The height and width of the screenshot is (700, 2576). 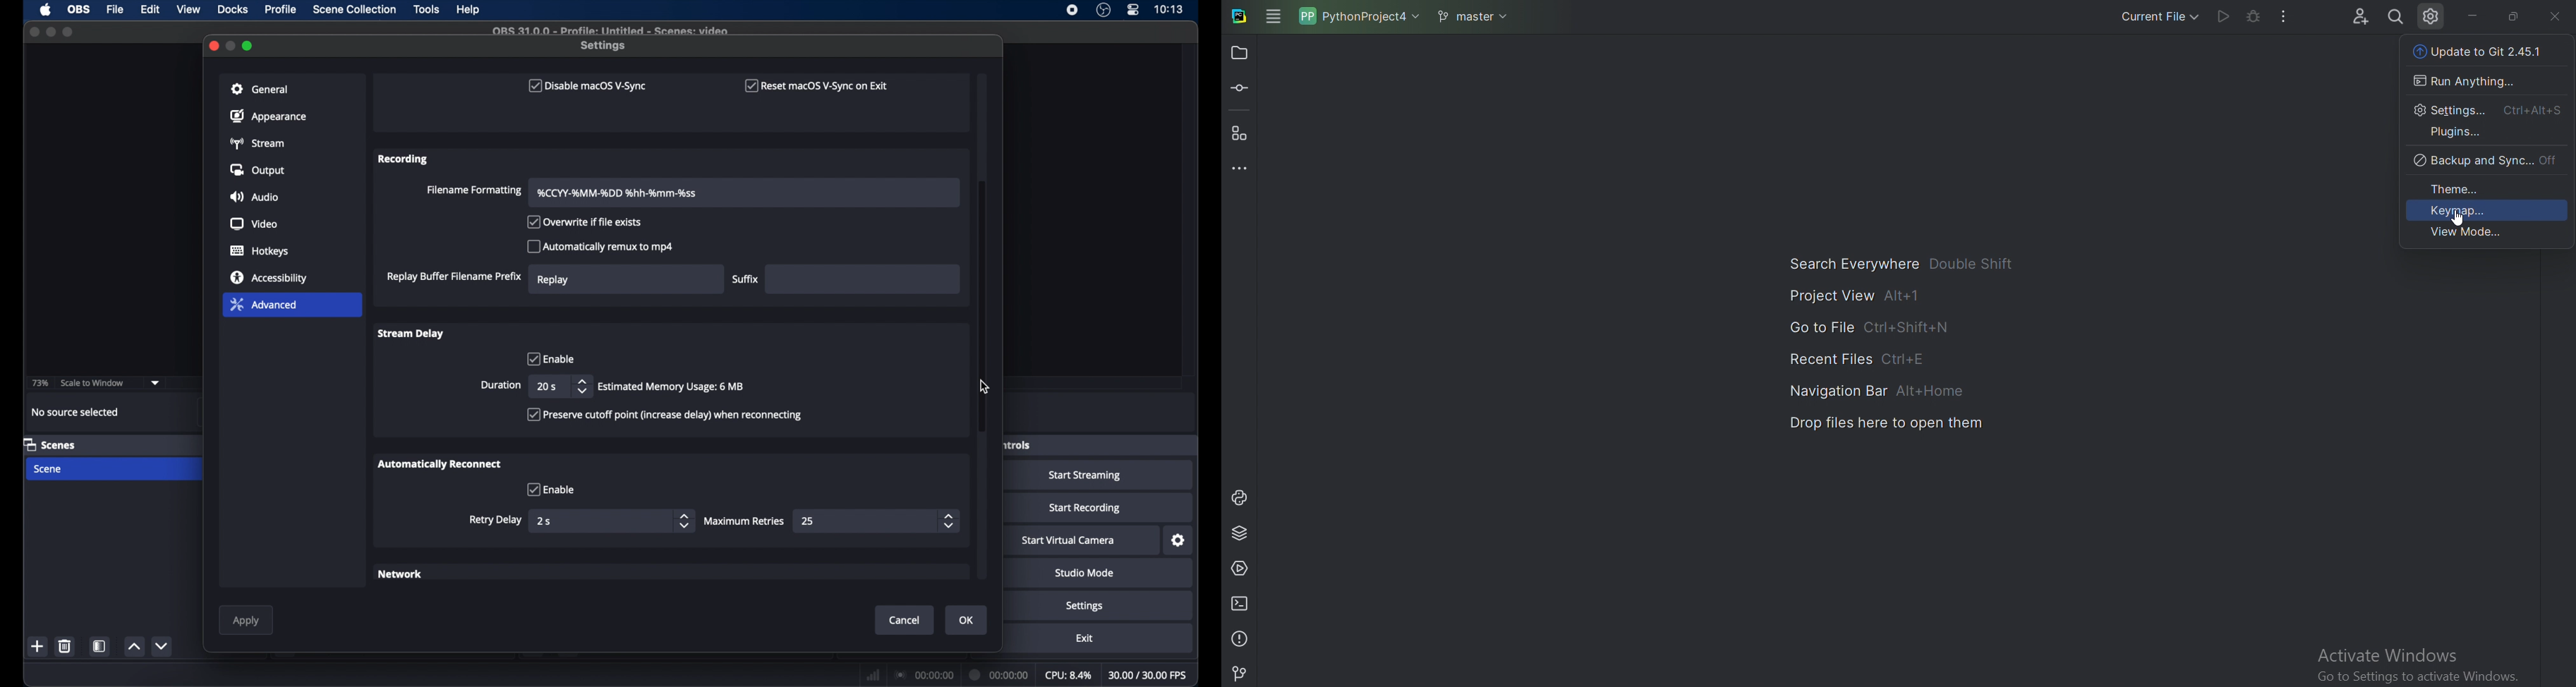 What do you see at coordinates (41, 383) in the screenshot?
I see `73%` at bounding box center [41, 383].